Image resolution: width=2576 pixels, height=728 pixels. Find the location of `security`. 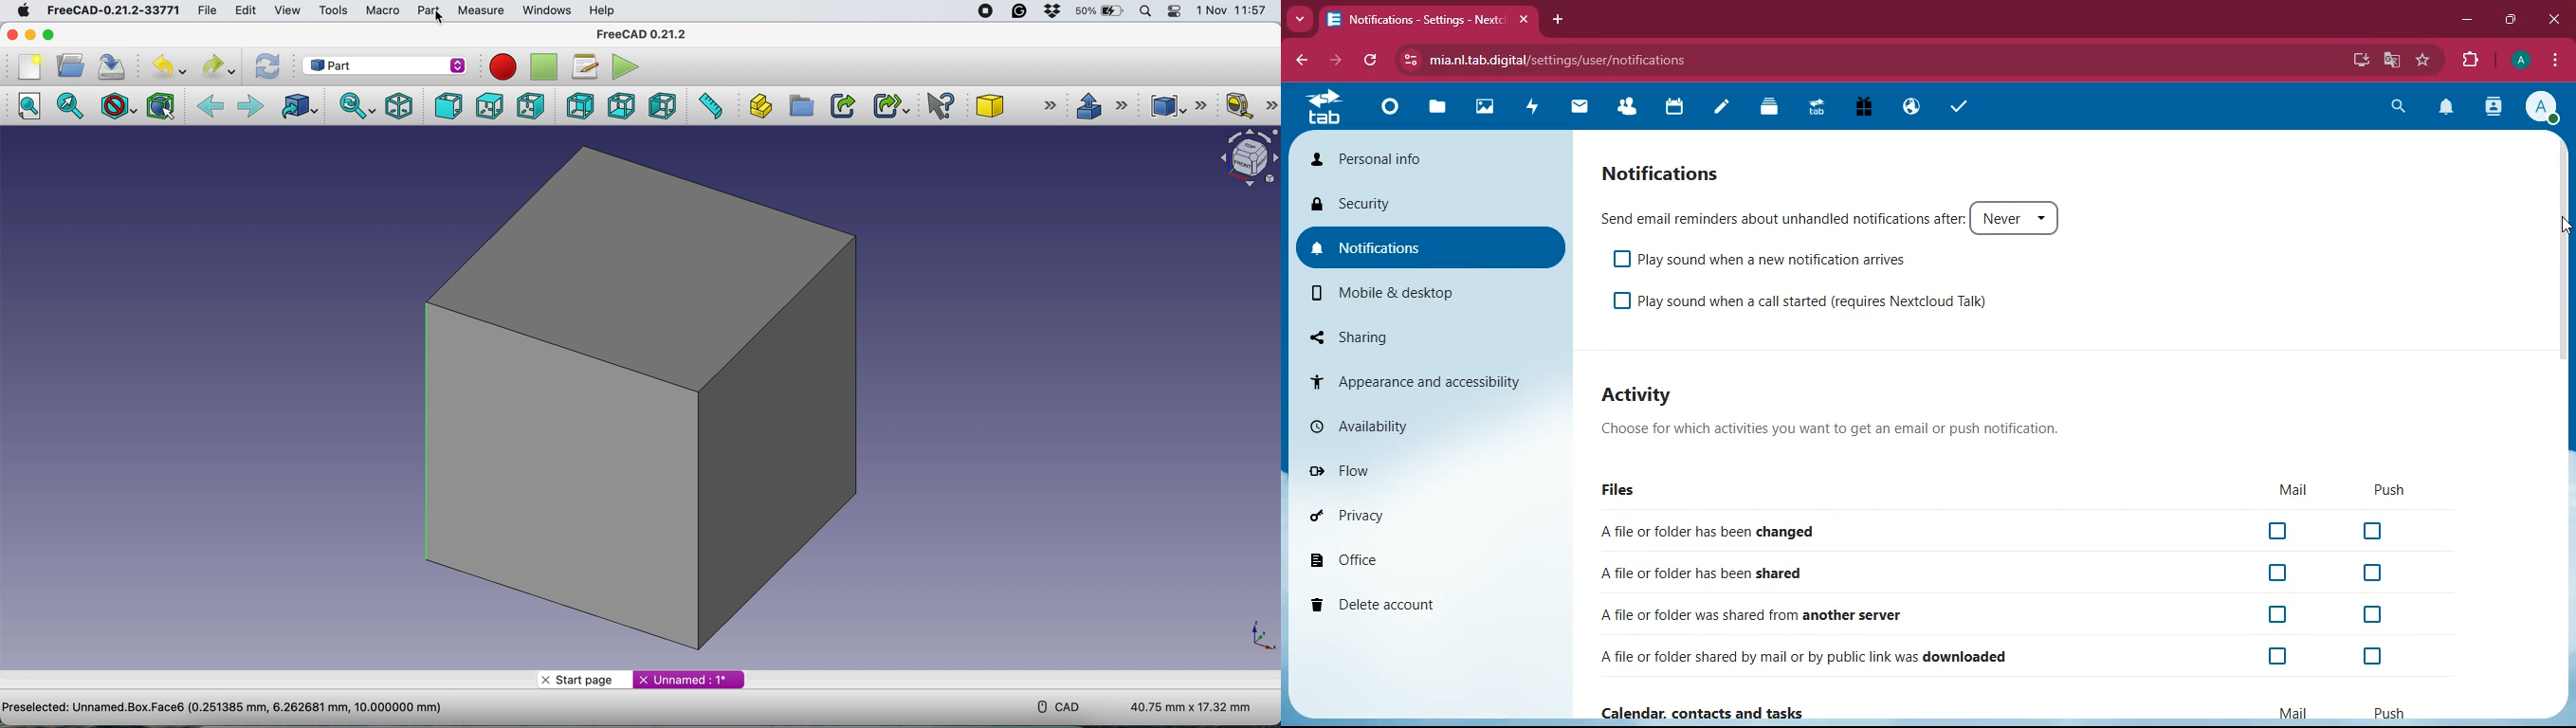

security is located at coordinates (1431, 202).